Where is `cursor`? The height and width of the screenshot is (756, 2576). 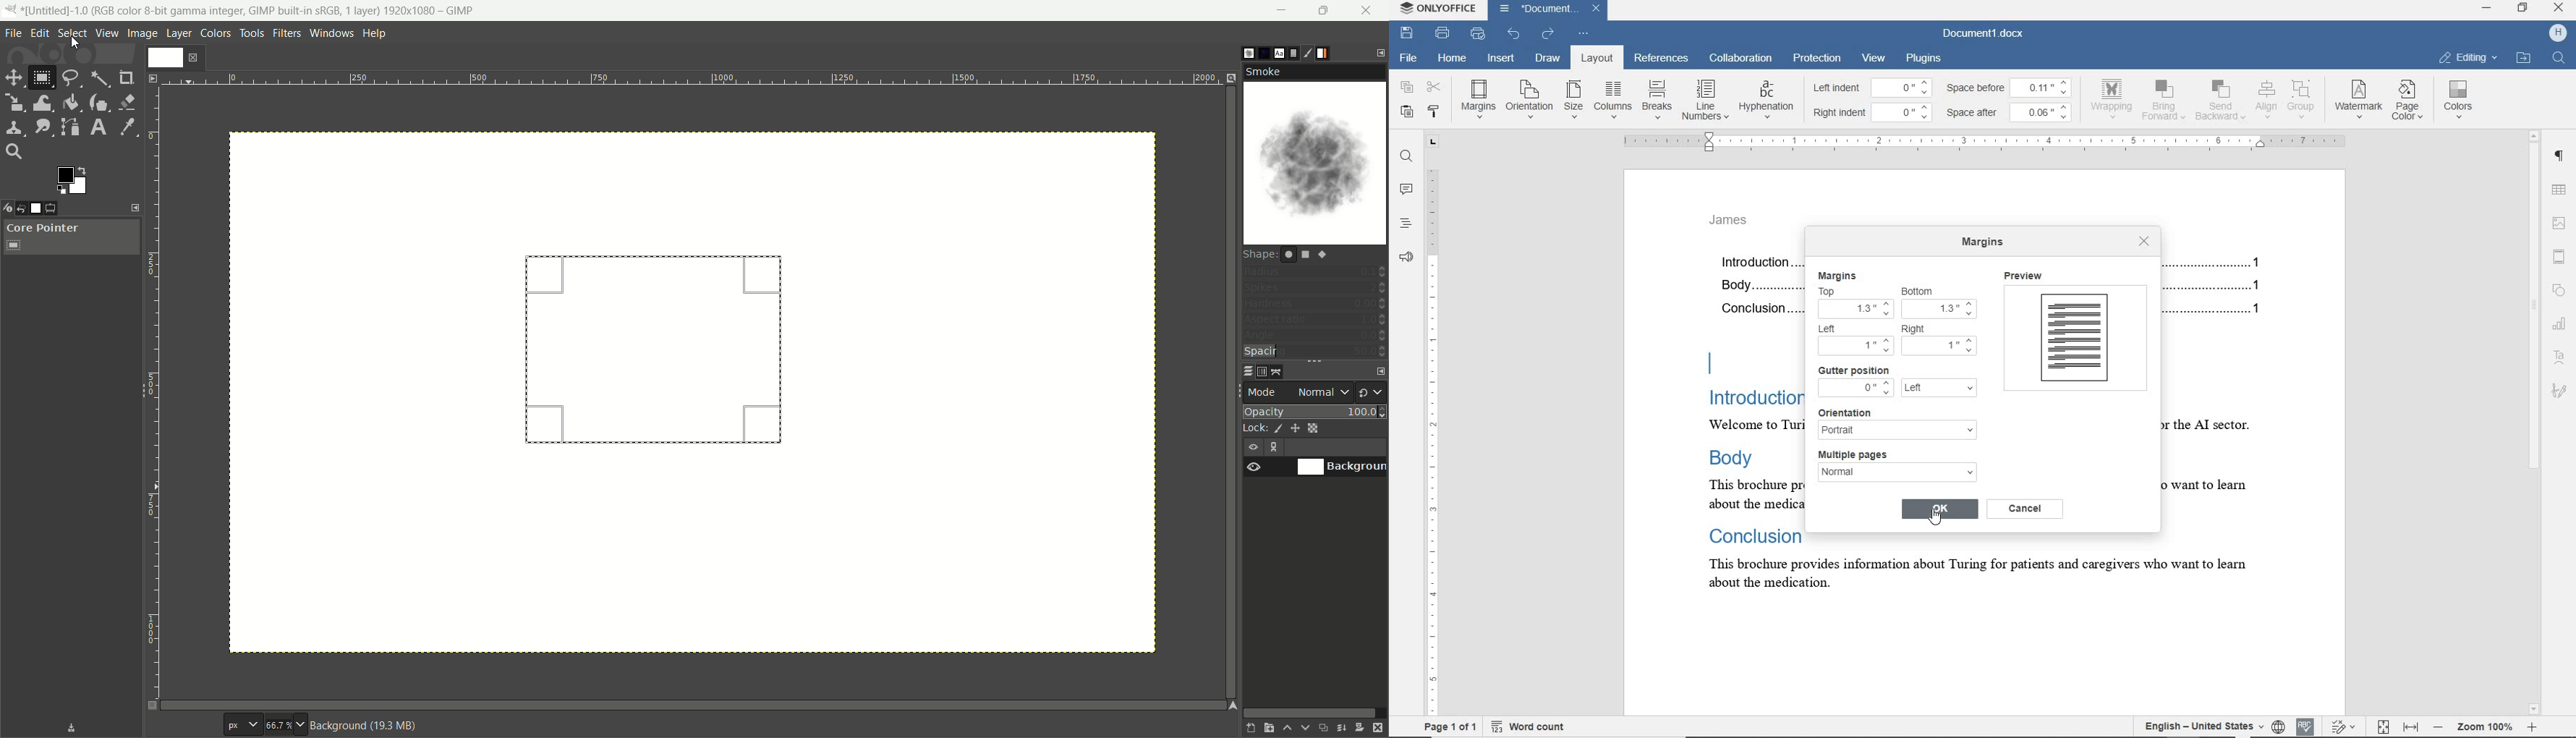
cursor is located at coordinates (1940, 522).